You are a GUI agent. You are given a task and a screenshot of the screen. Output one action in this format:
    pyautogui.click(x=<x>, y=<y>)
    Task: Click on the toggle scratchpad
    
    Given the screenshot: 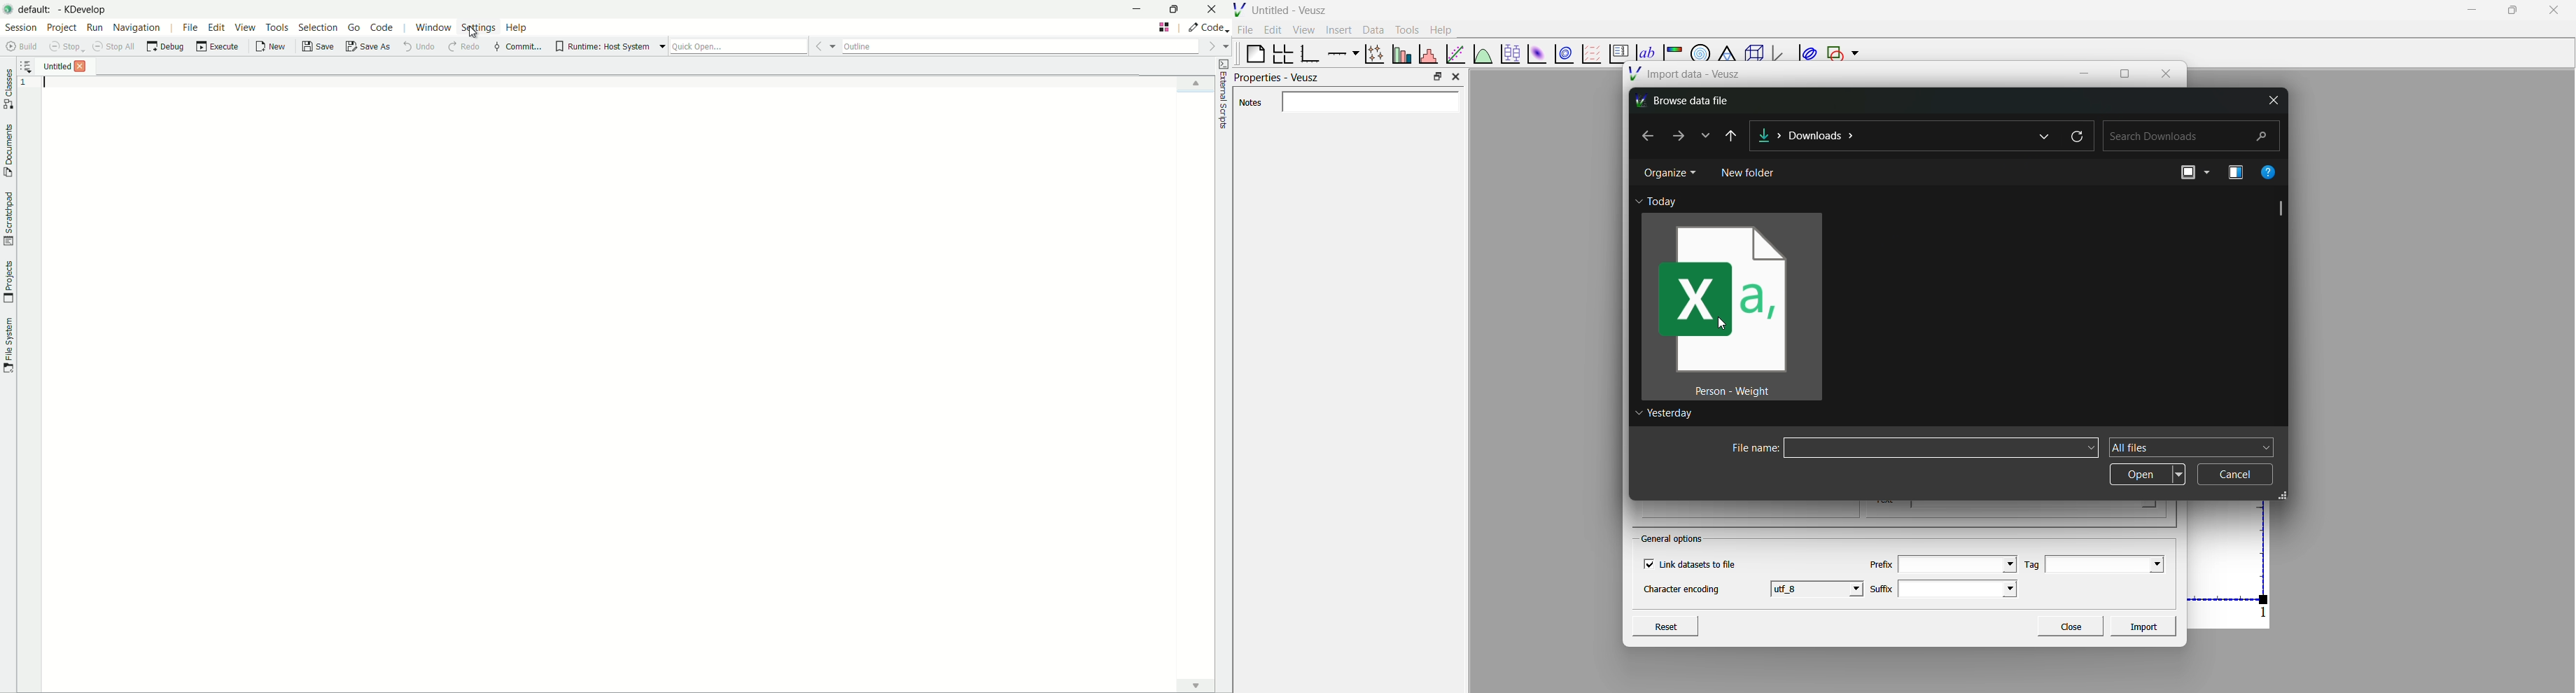 What is the action you would take?
    pyautogui.click(x=9, y=220)
    